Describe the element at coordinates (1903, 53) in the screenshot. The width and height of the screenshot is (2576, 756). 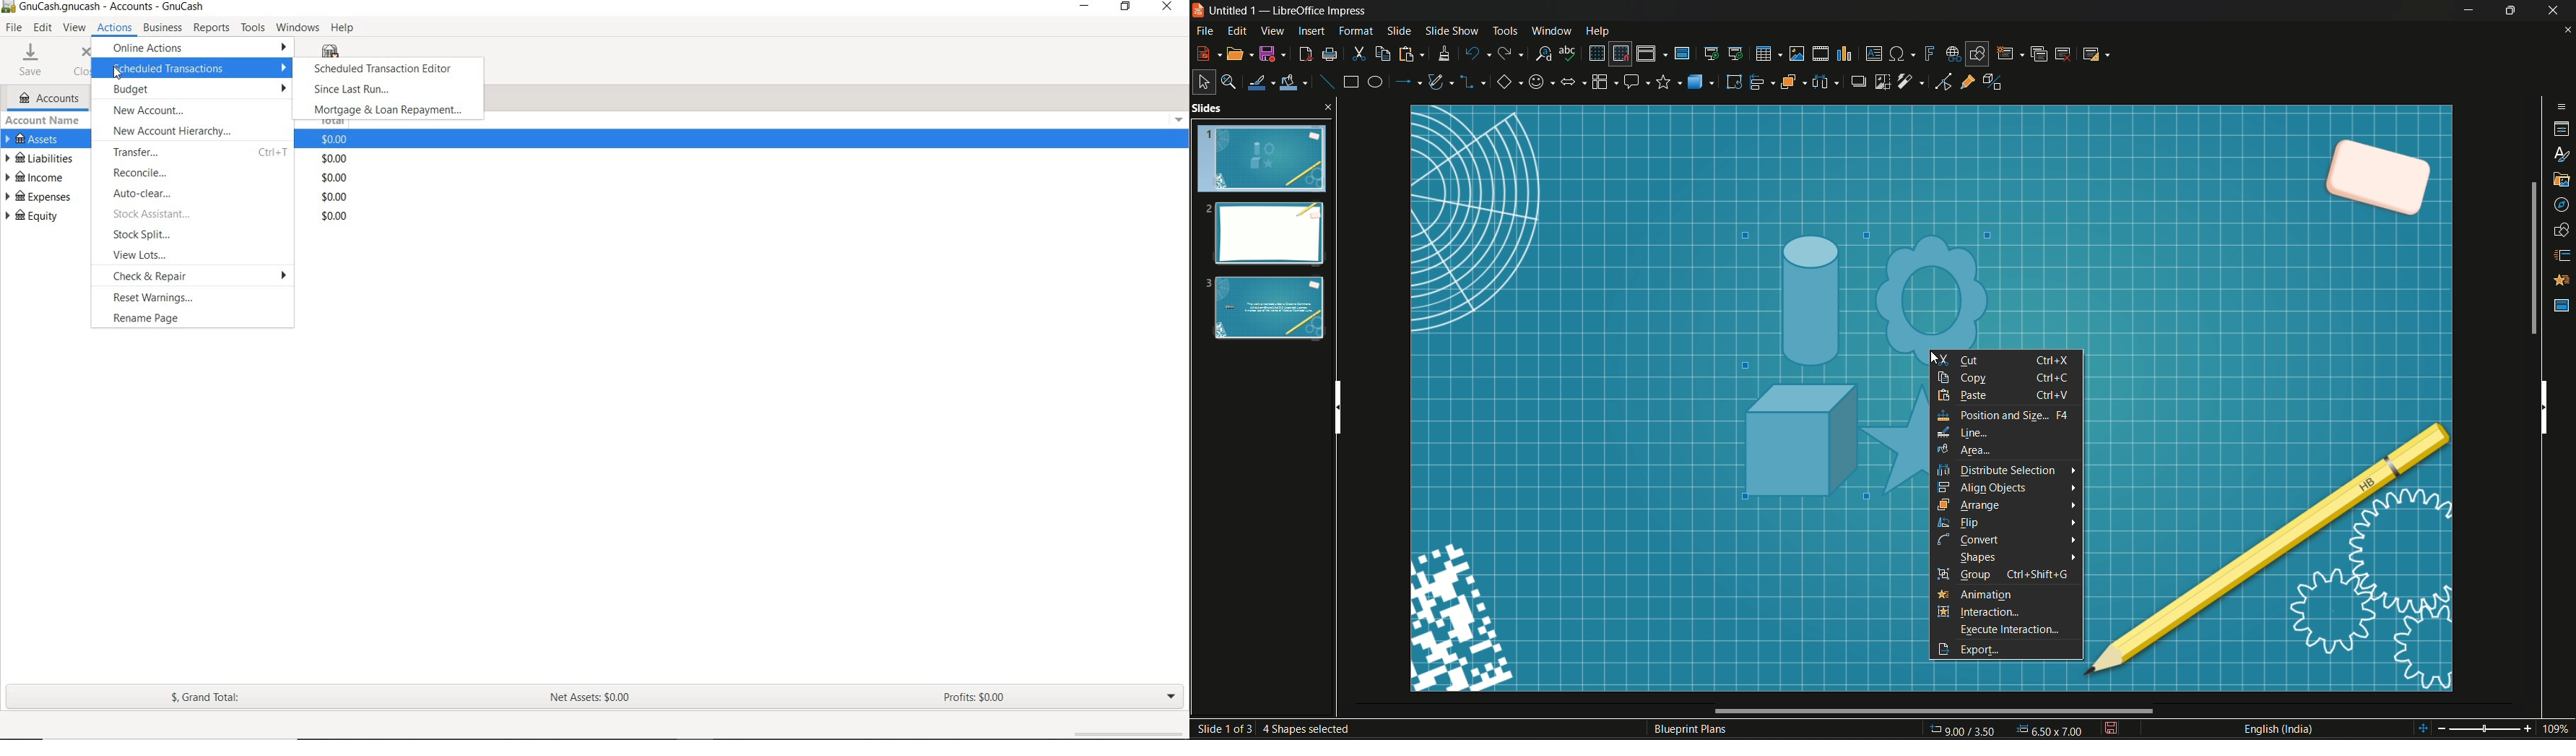
I see `insert special character` at that location.